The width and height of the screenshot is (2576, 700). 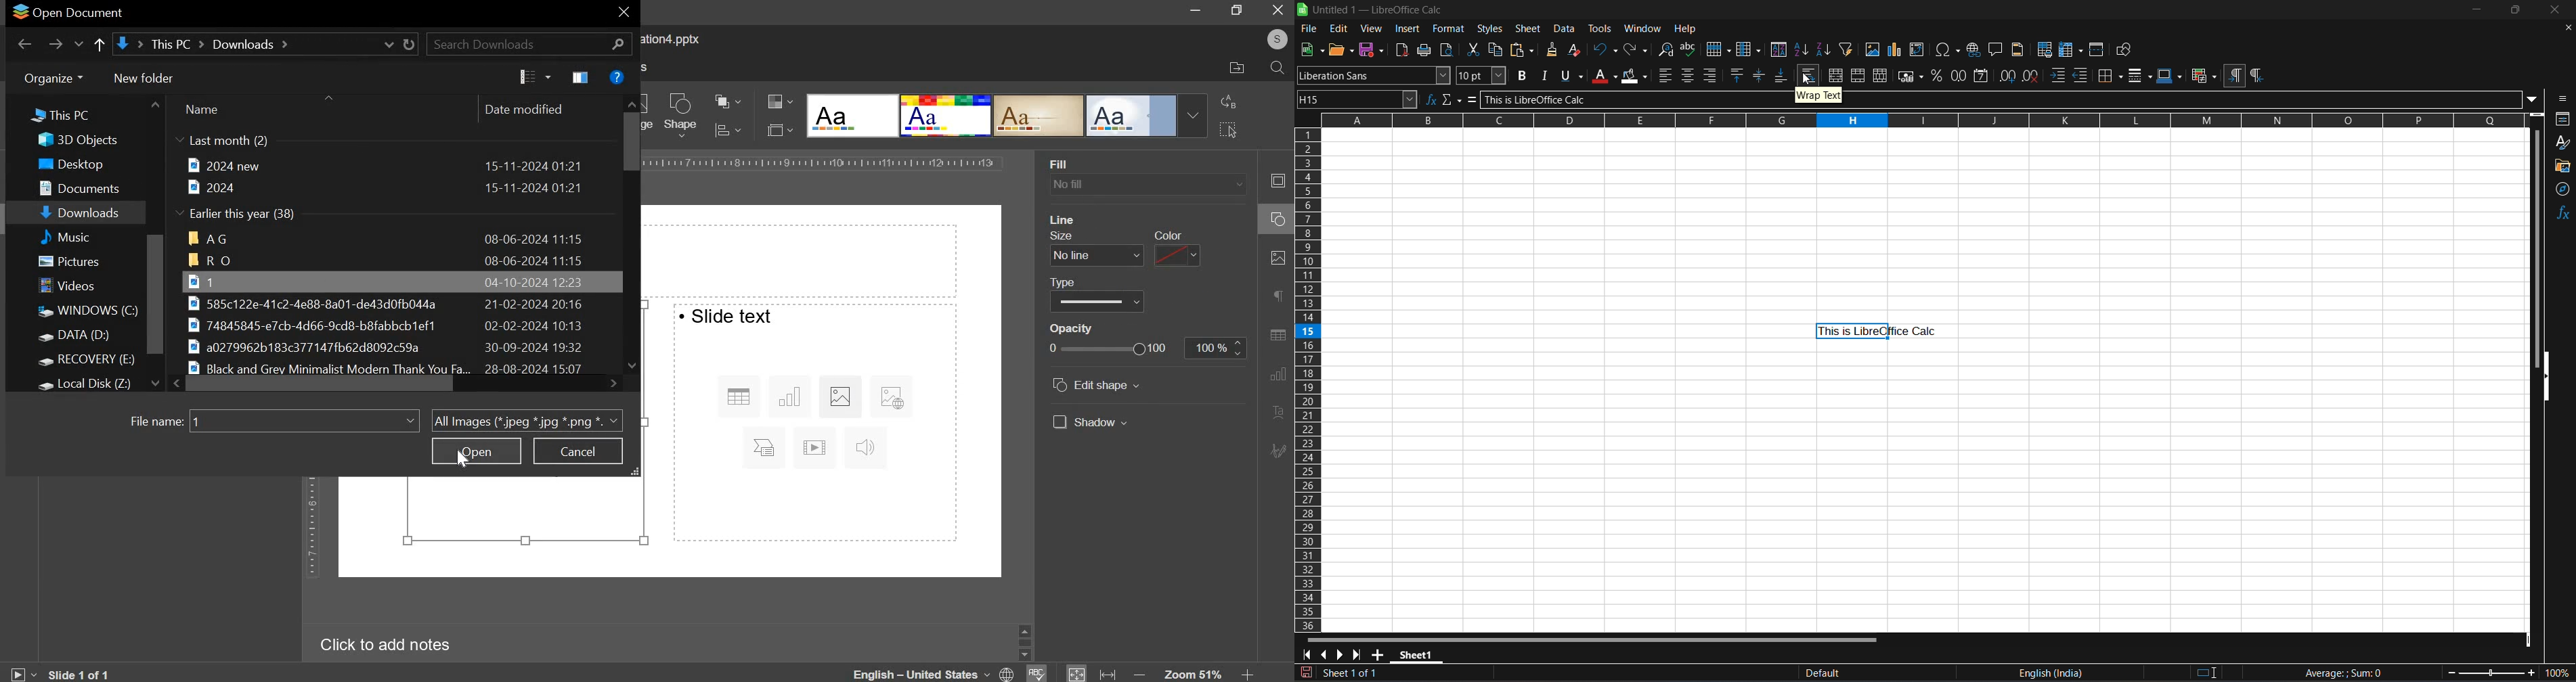 What do you see at coordinates (222, 141) in the screenshot?
I see `last month` at bounding box center [222, 141].